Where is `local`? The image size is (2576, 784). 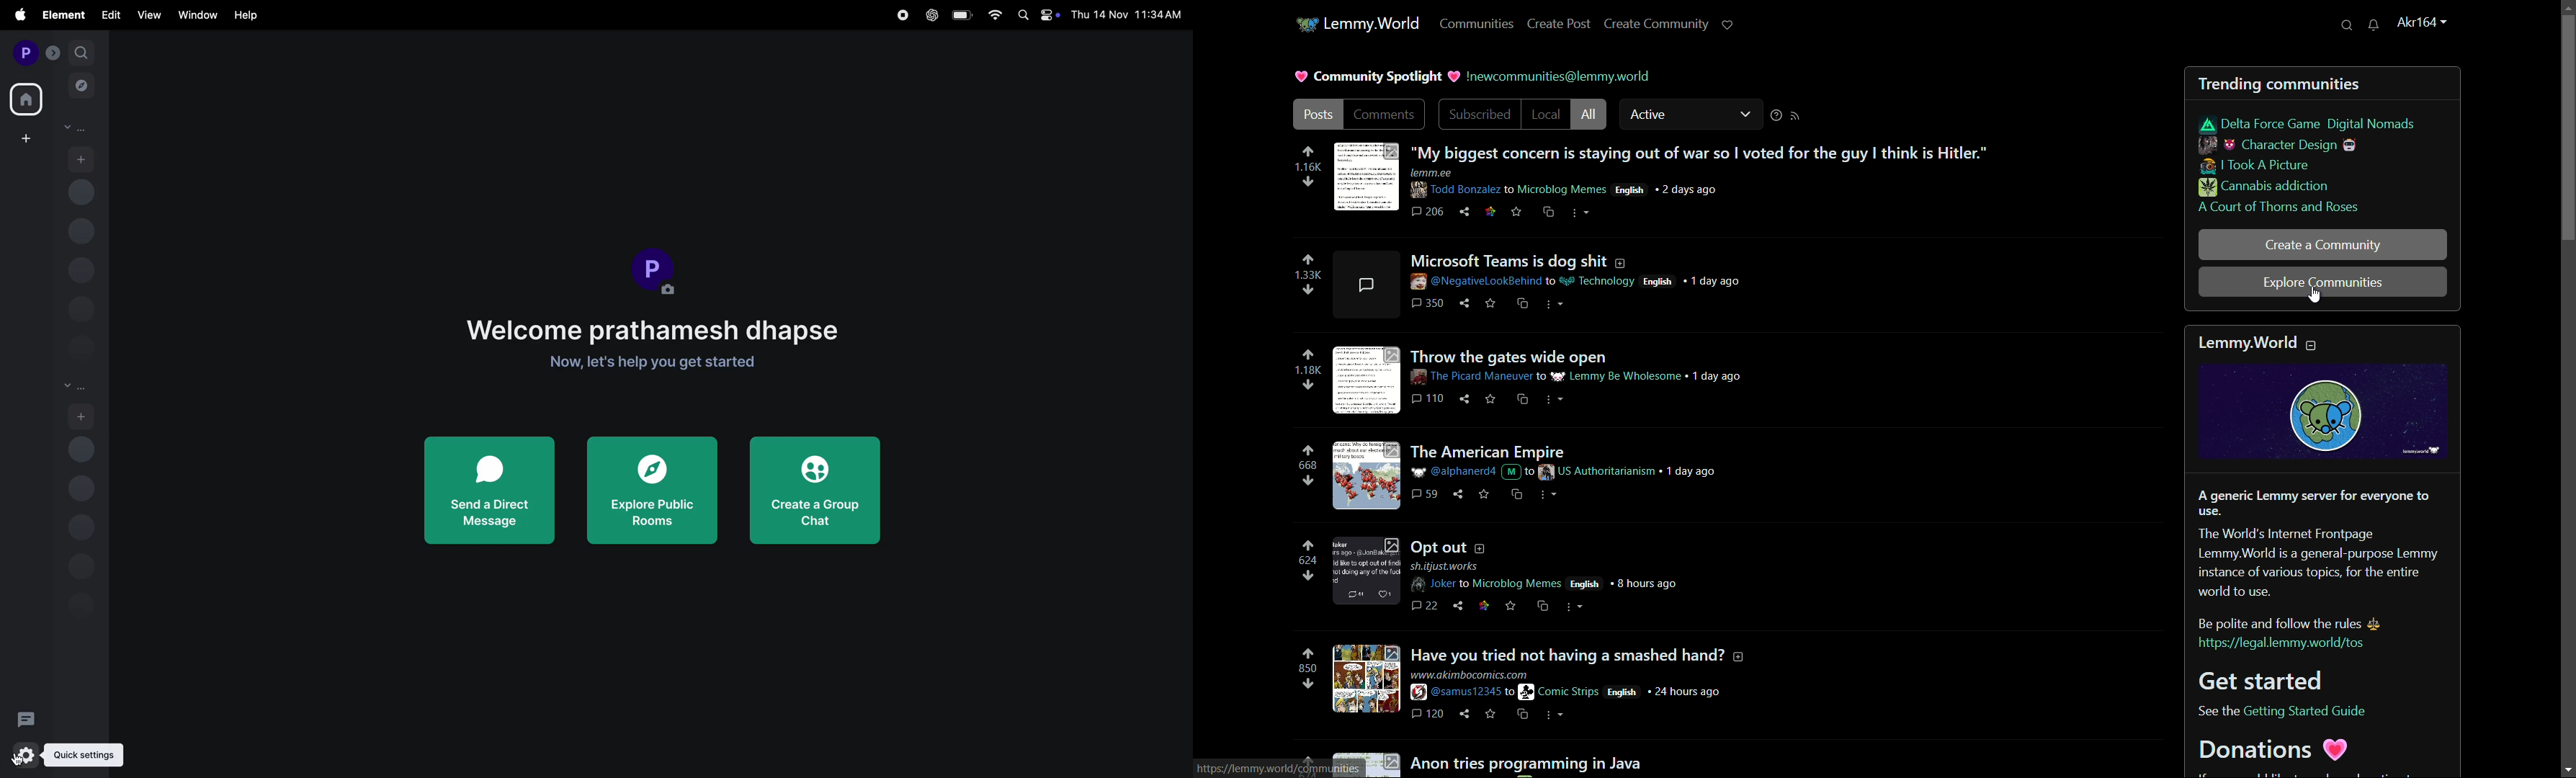
local is located at coordinates (1546, 115).